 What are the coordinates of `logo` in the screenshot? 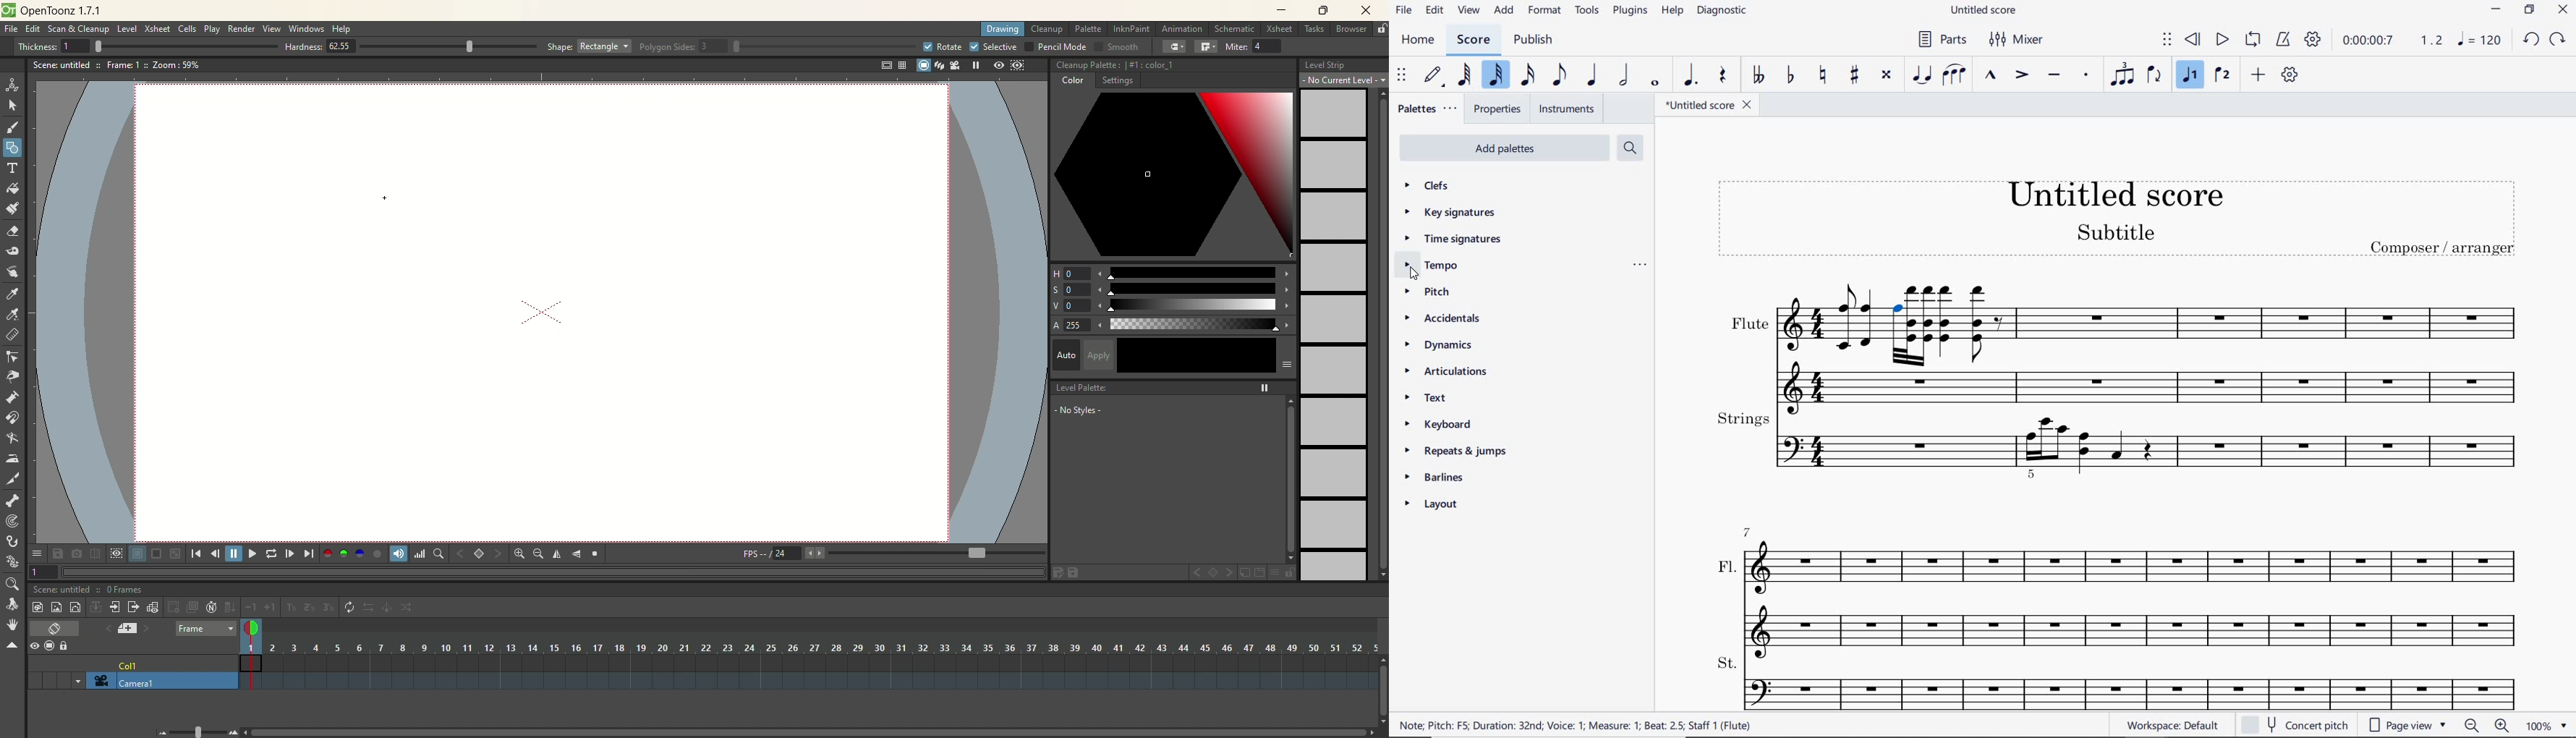 It's located at (8, 10).